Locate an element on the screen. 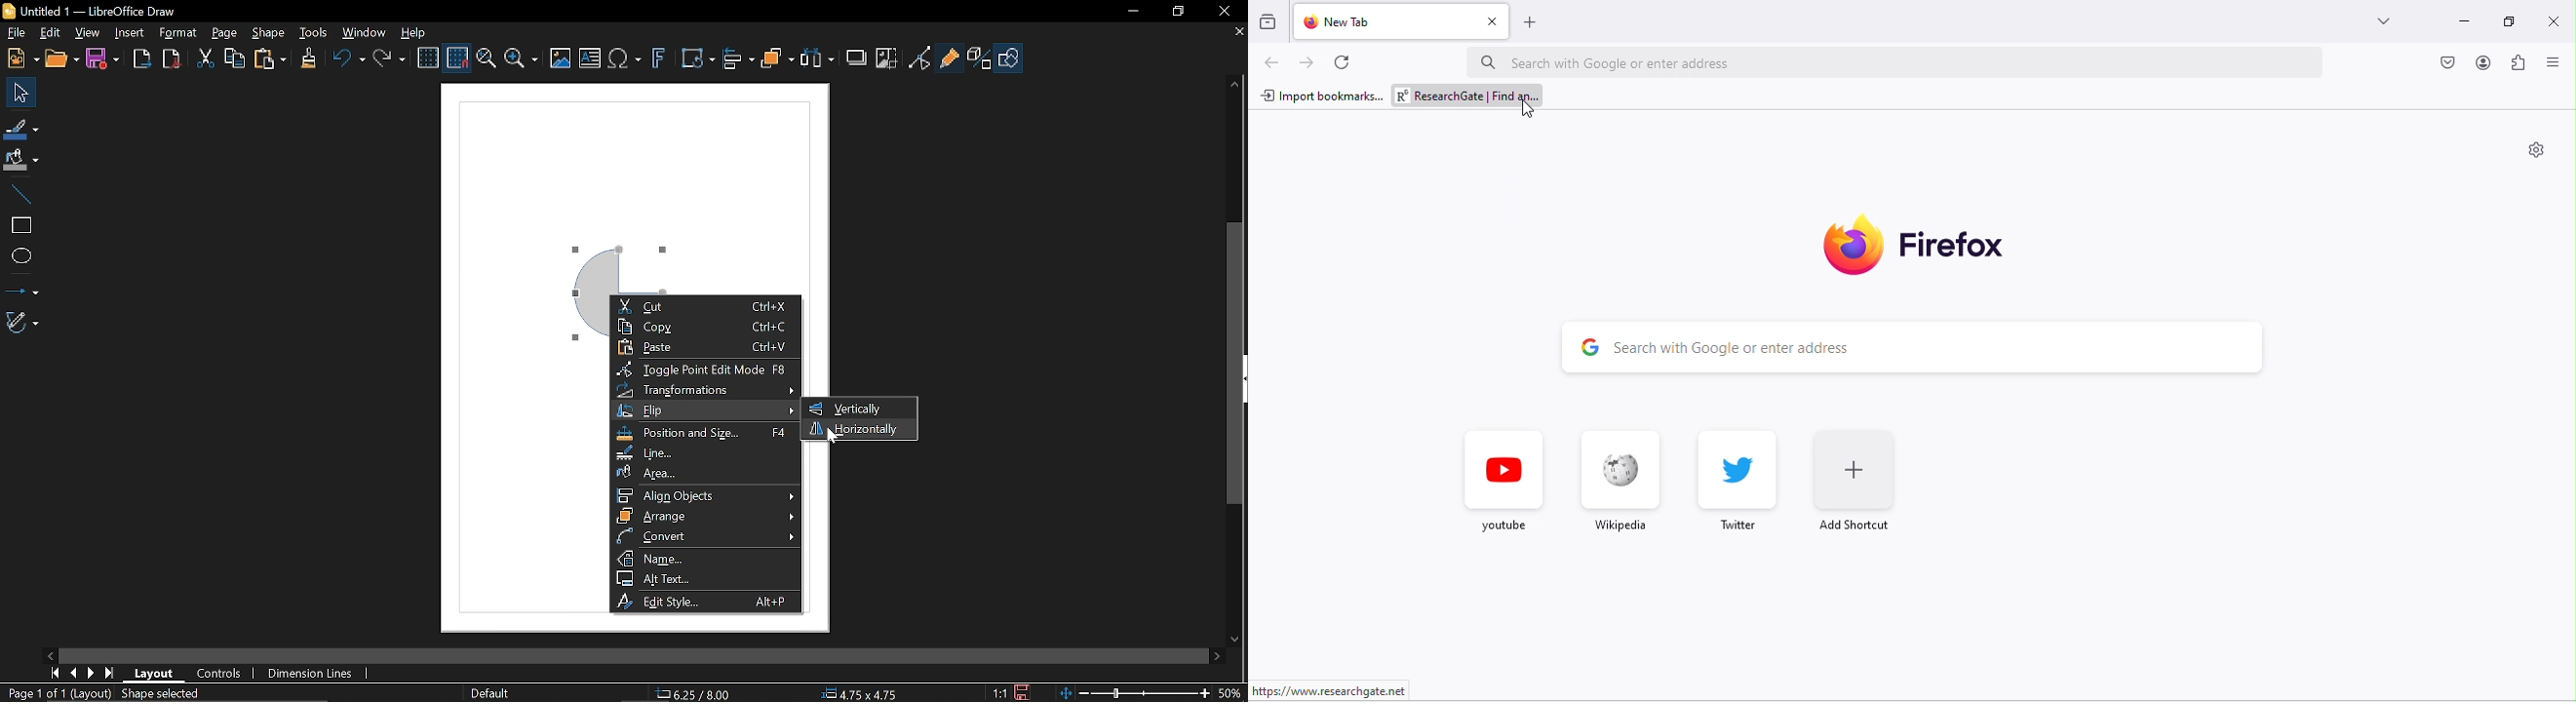 This screenshot has width=2576, height=728. Fill color is located at coordinates (21, 162).